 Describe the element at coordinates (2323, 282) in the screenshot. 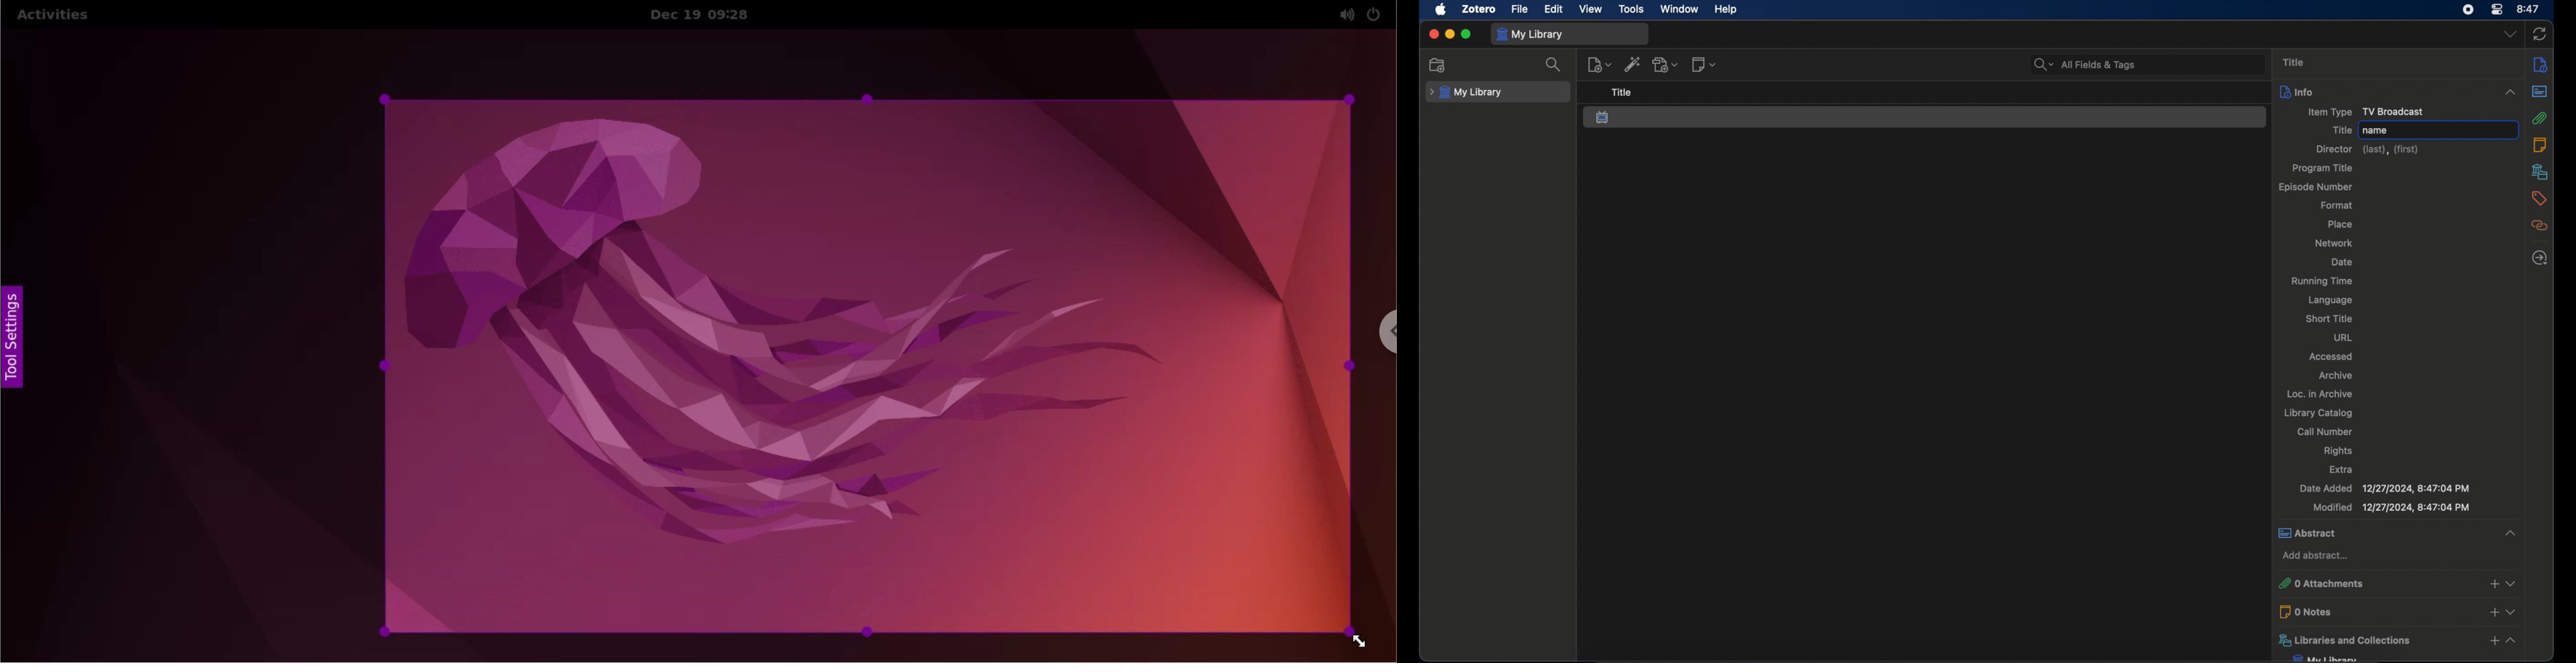

I see `running time` at that location.